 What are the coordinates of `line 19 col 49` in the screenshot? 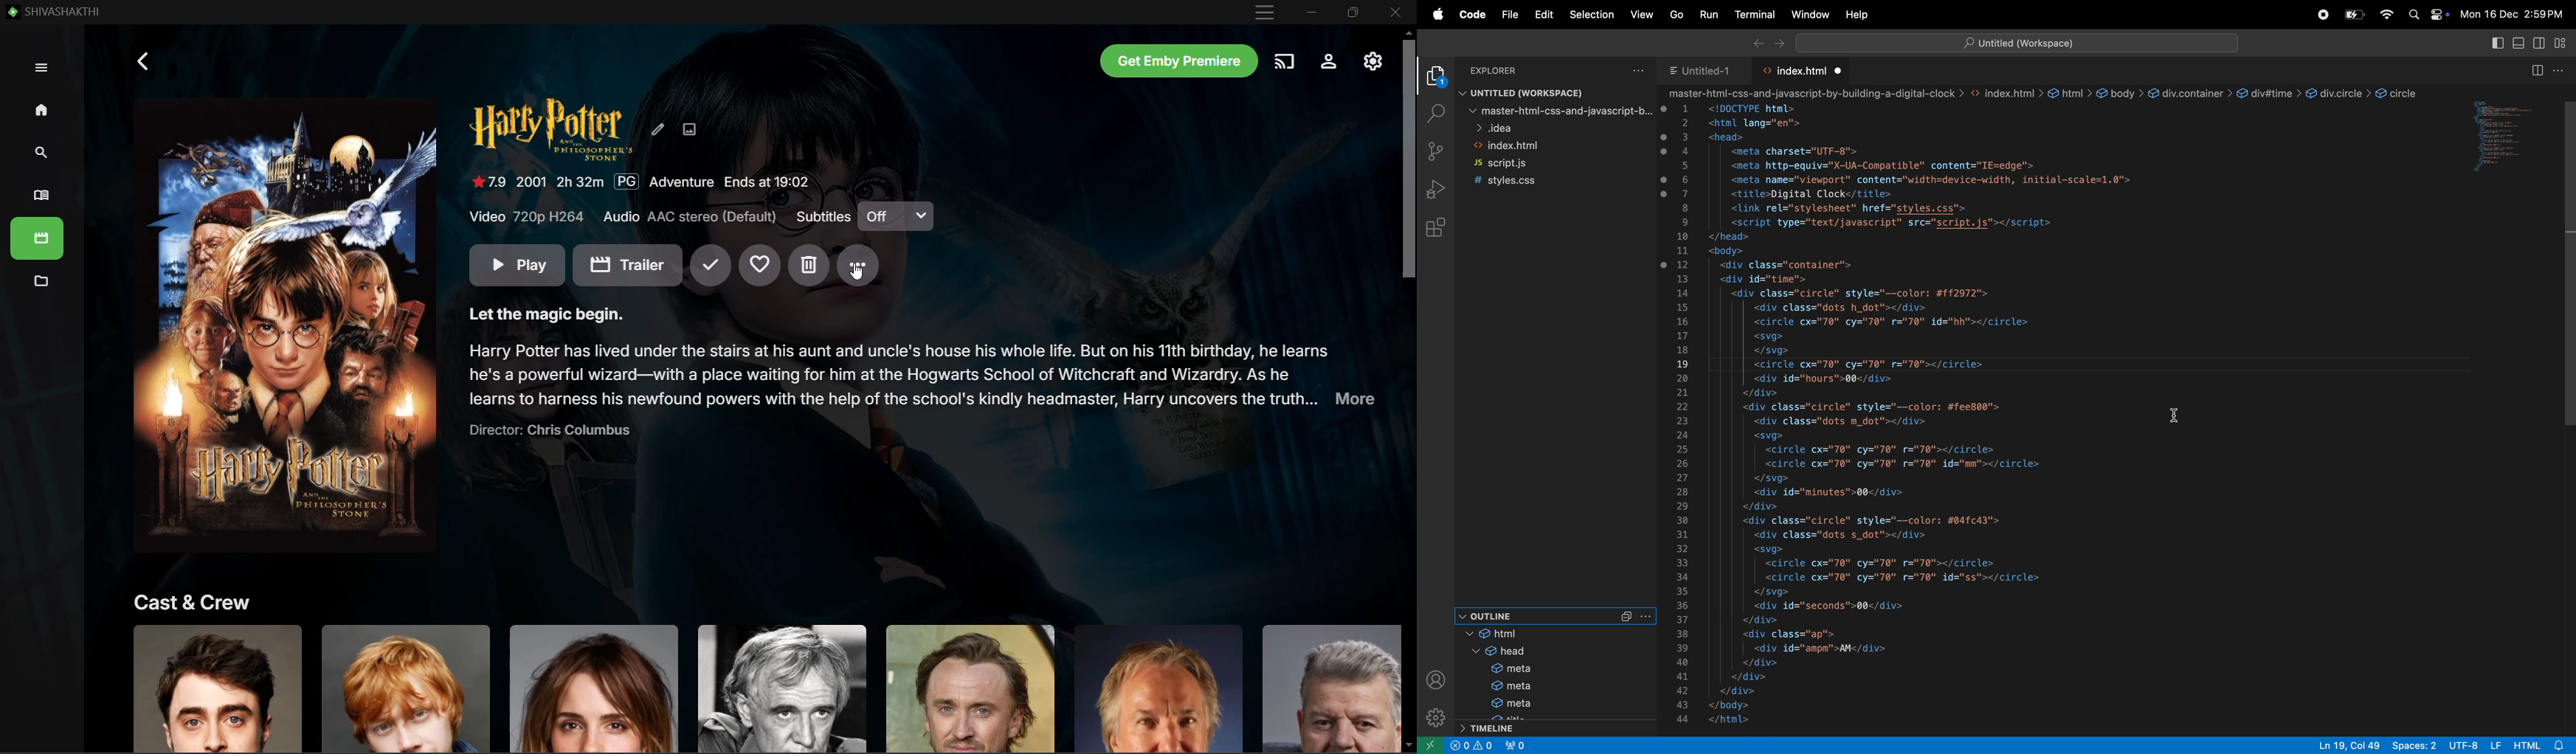 It's located at (2351, 745).